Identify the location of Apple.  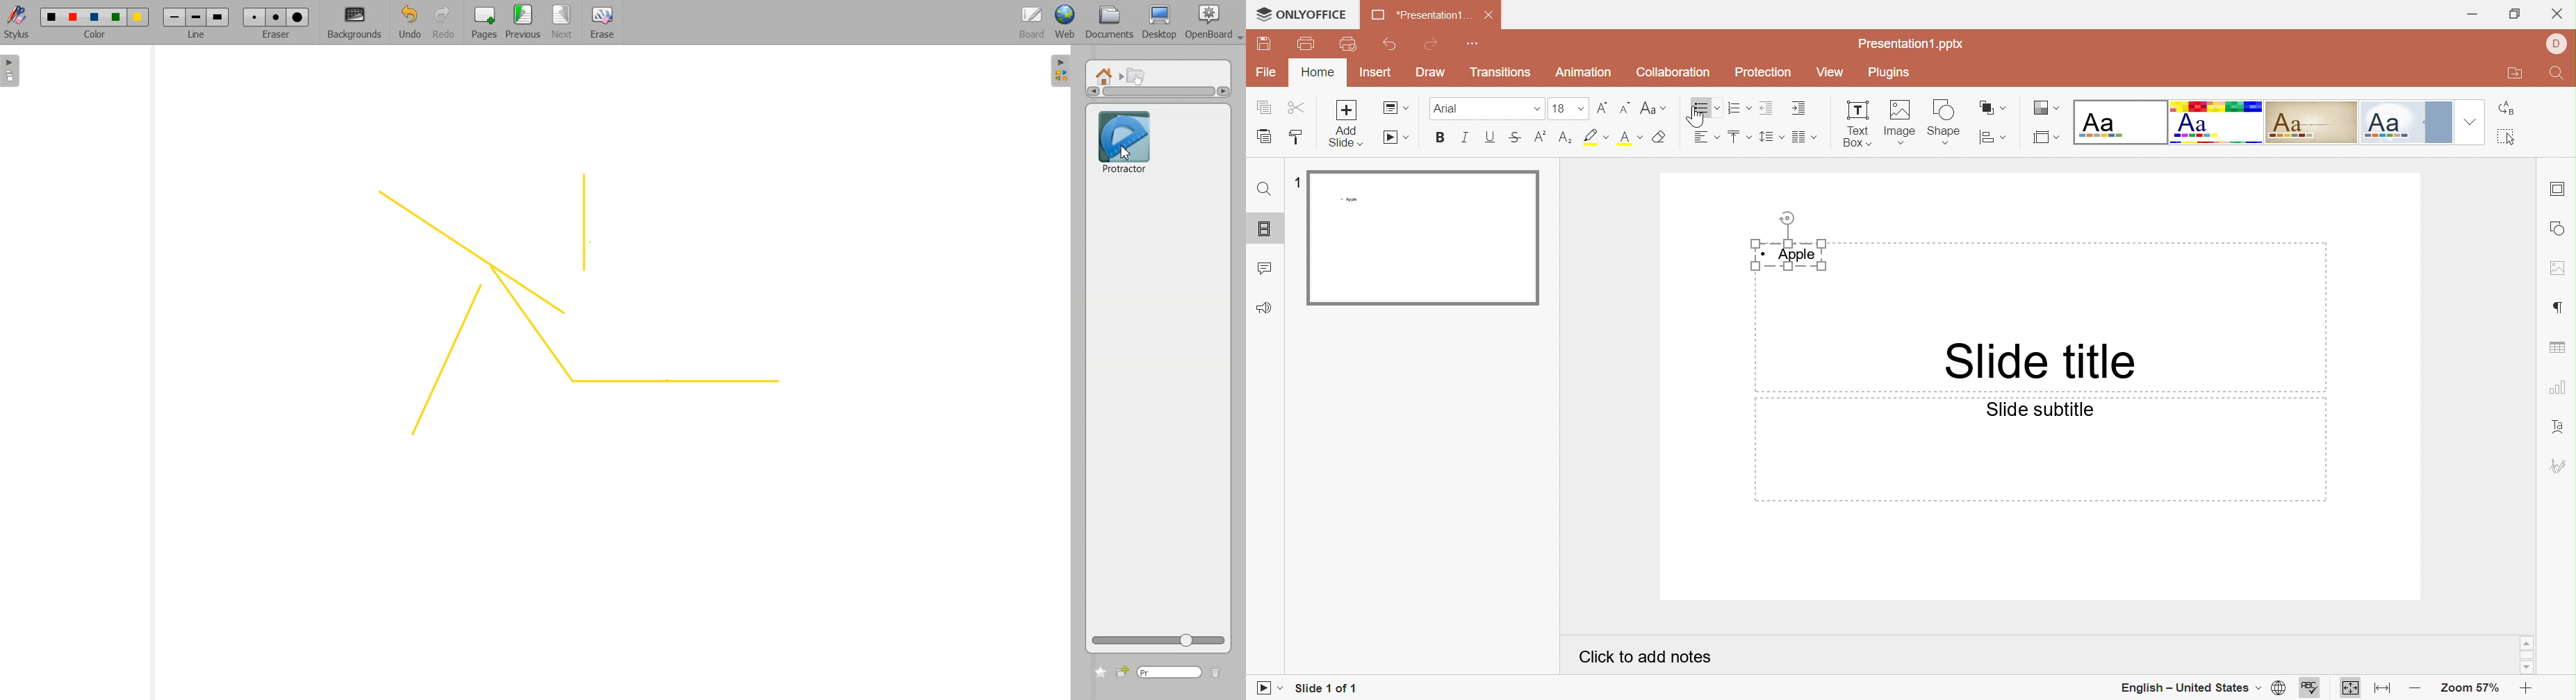
(1799, 254).